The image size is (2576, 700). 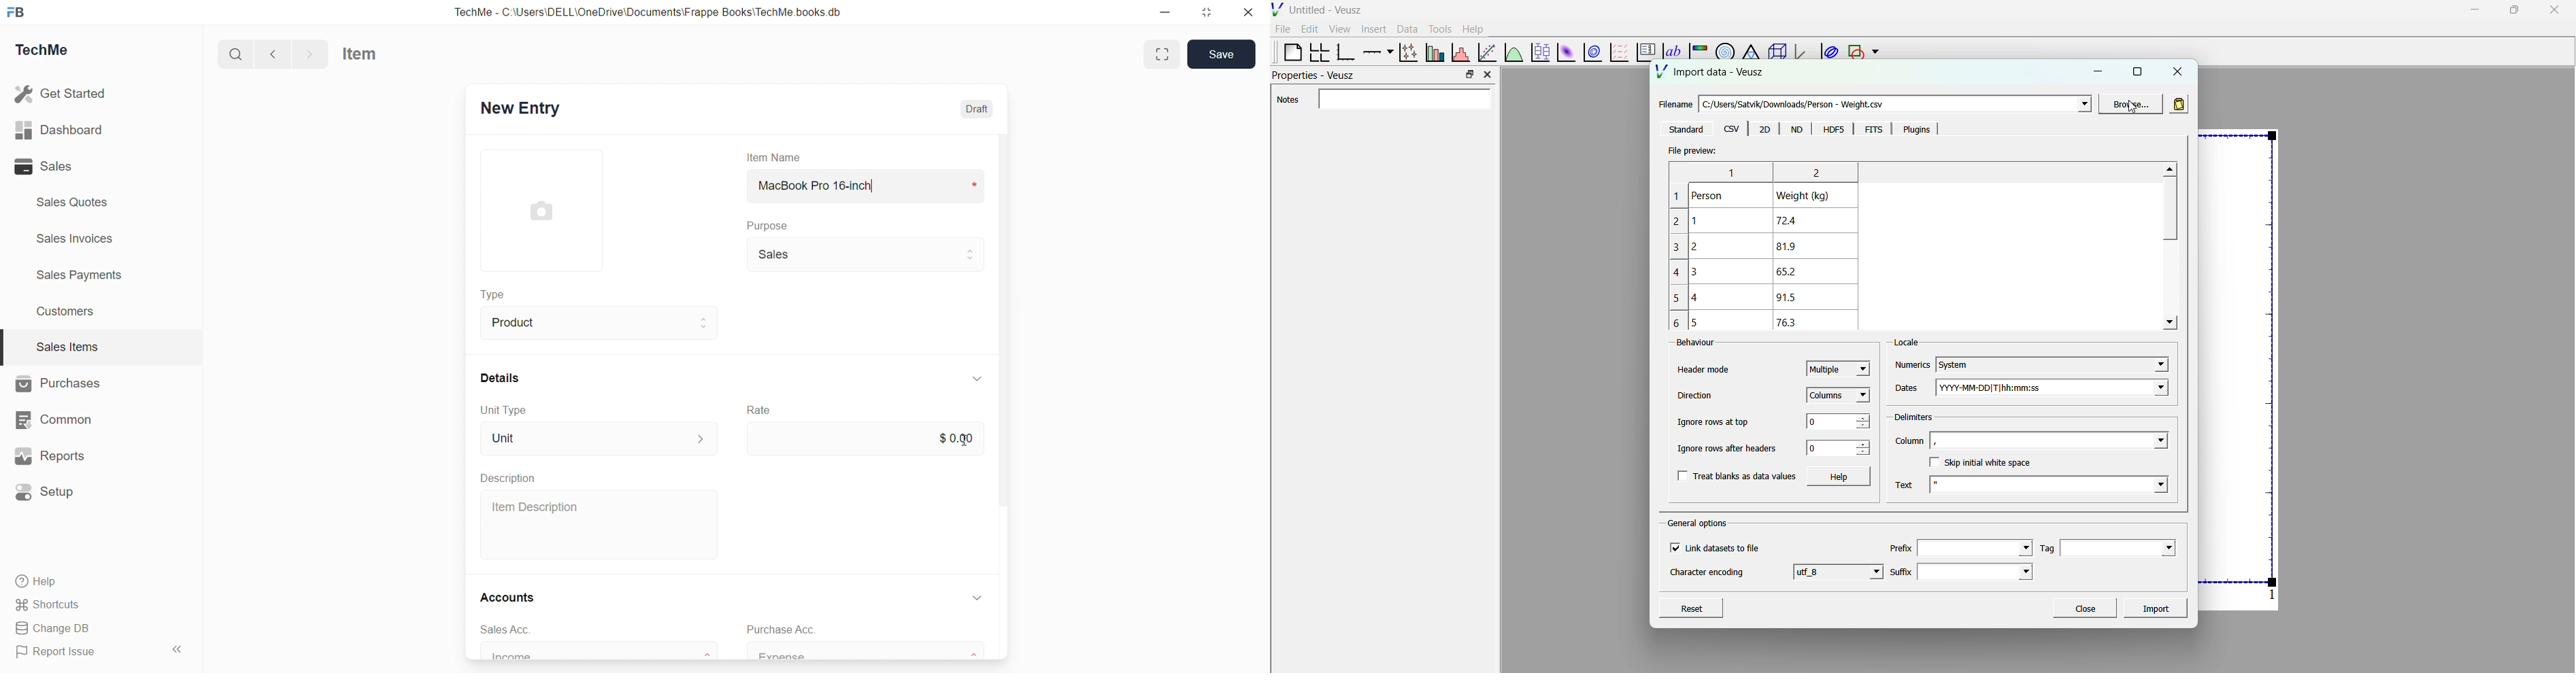 What do you see at coordinates (2061, 487) in the screenshot?
I see `Text -dropdown` at bounding box center [2061, 487].